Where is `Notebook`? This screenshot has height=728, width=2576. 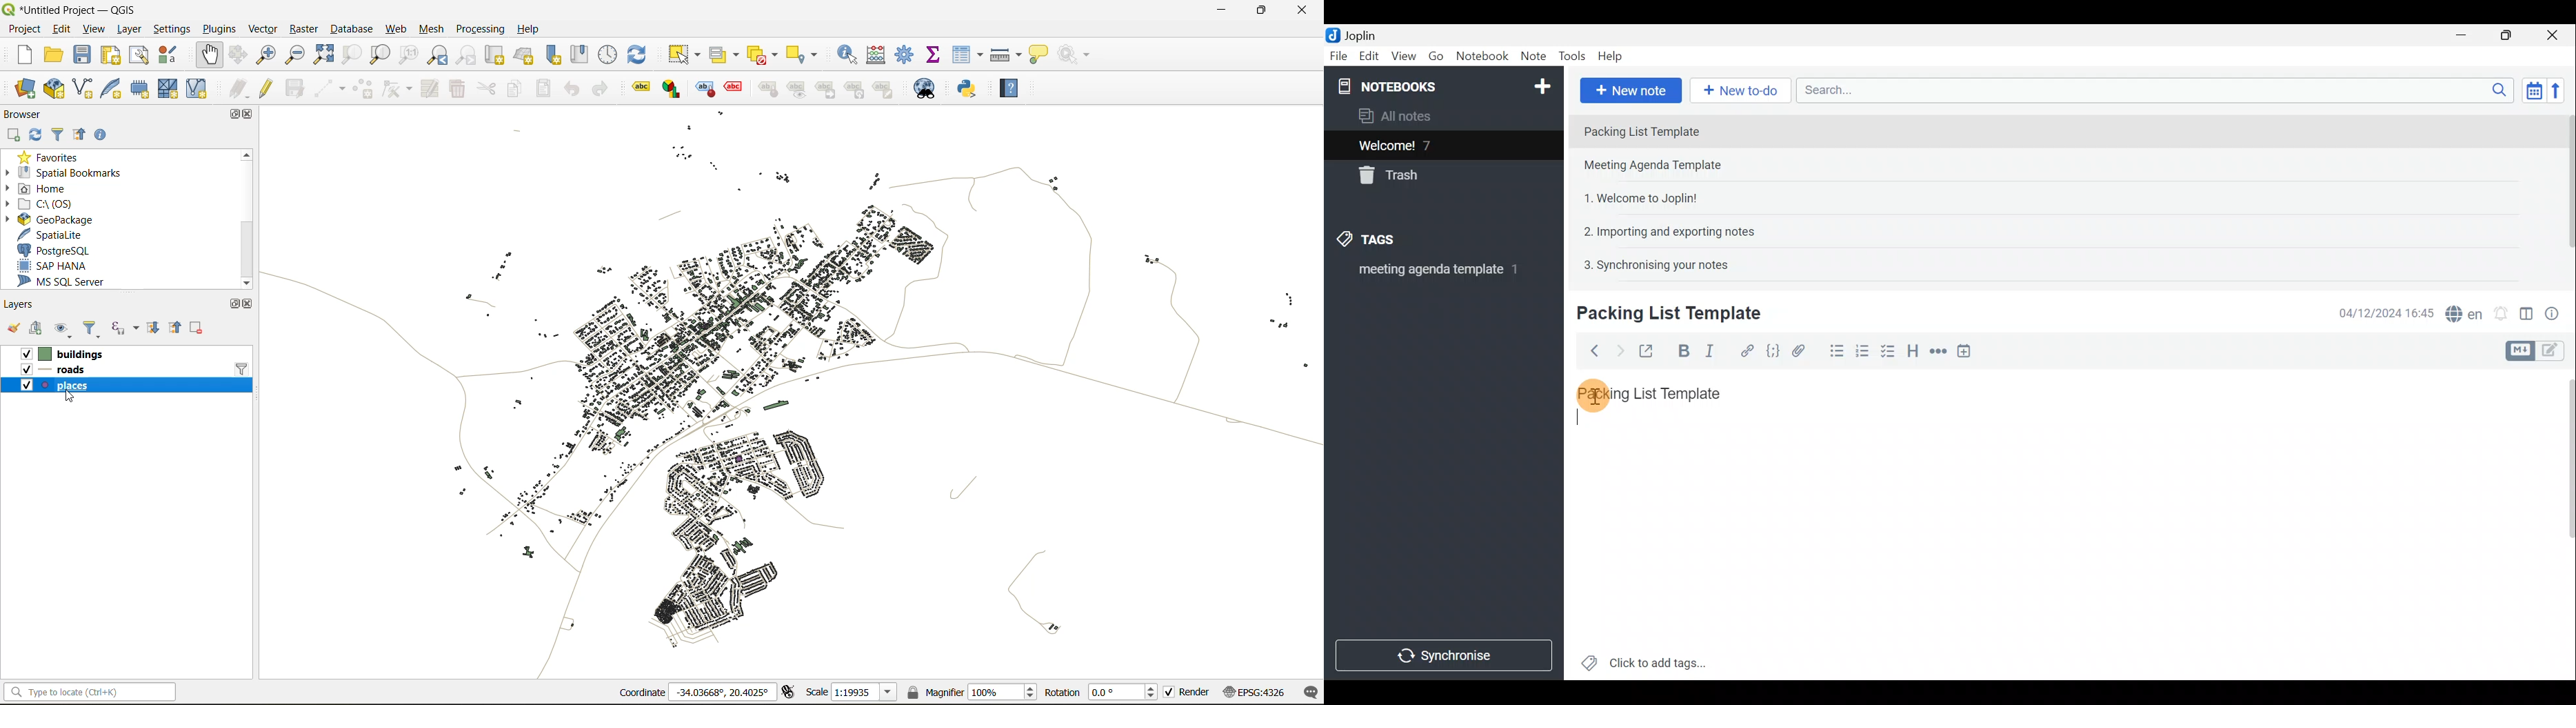 Notebook is located at coordinates (1442, 85).